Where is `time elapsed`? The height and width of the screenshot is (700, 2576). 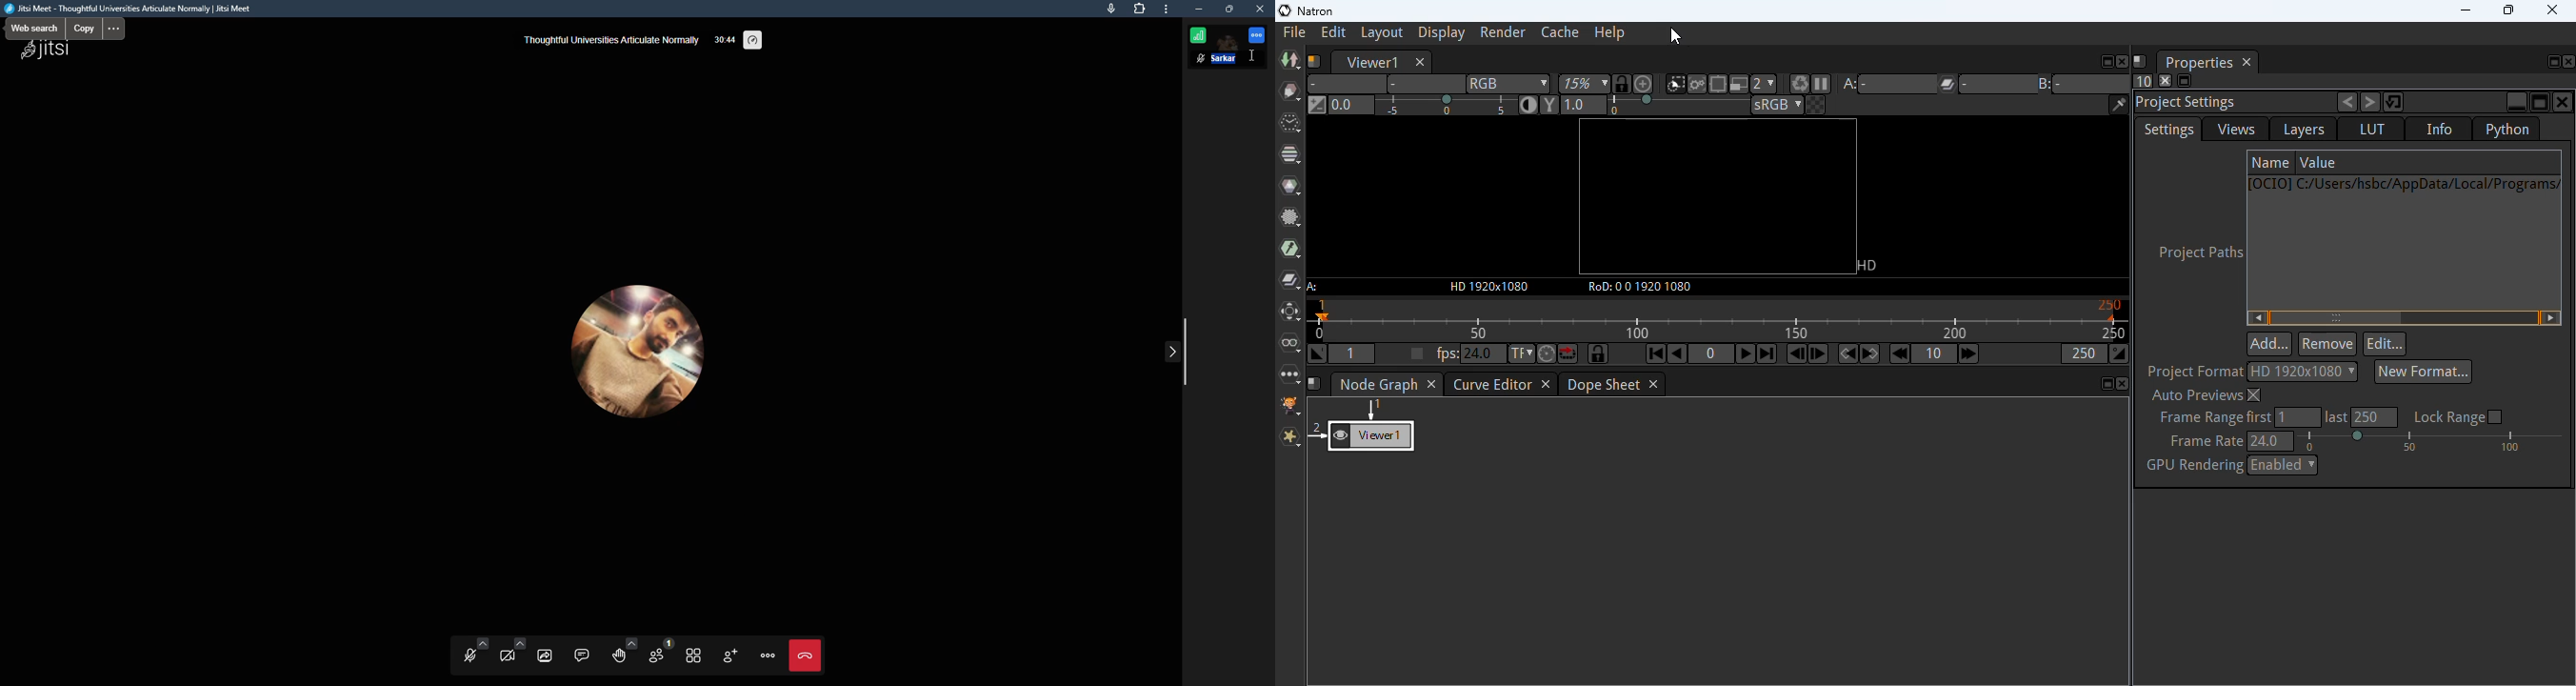 time elapsed is located at coordinates (724, 38).